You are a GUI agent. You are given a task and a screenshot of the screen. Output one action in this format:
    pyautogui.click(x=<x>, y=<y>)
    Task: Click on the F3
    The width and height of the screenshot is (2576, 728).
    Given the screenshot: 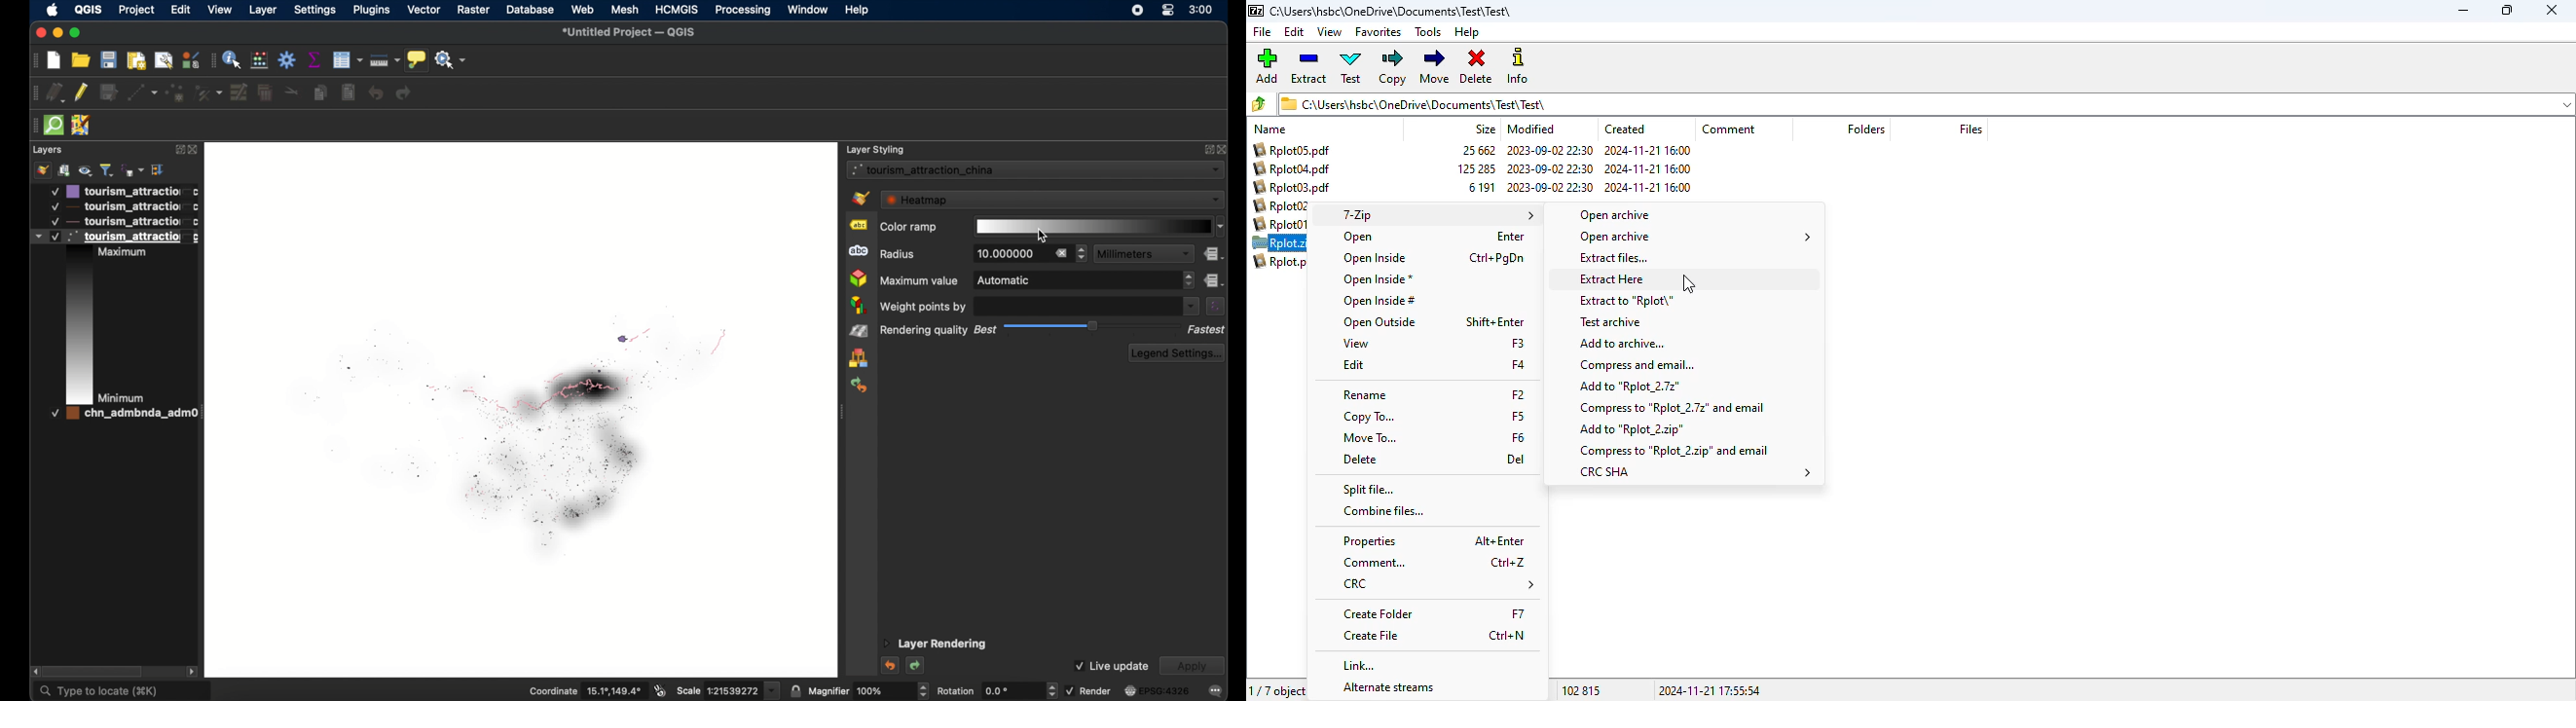 What is the action you would take?
    pyautogui.click(x=1518, y=342)
    